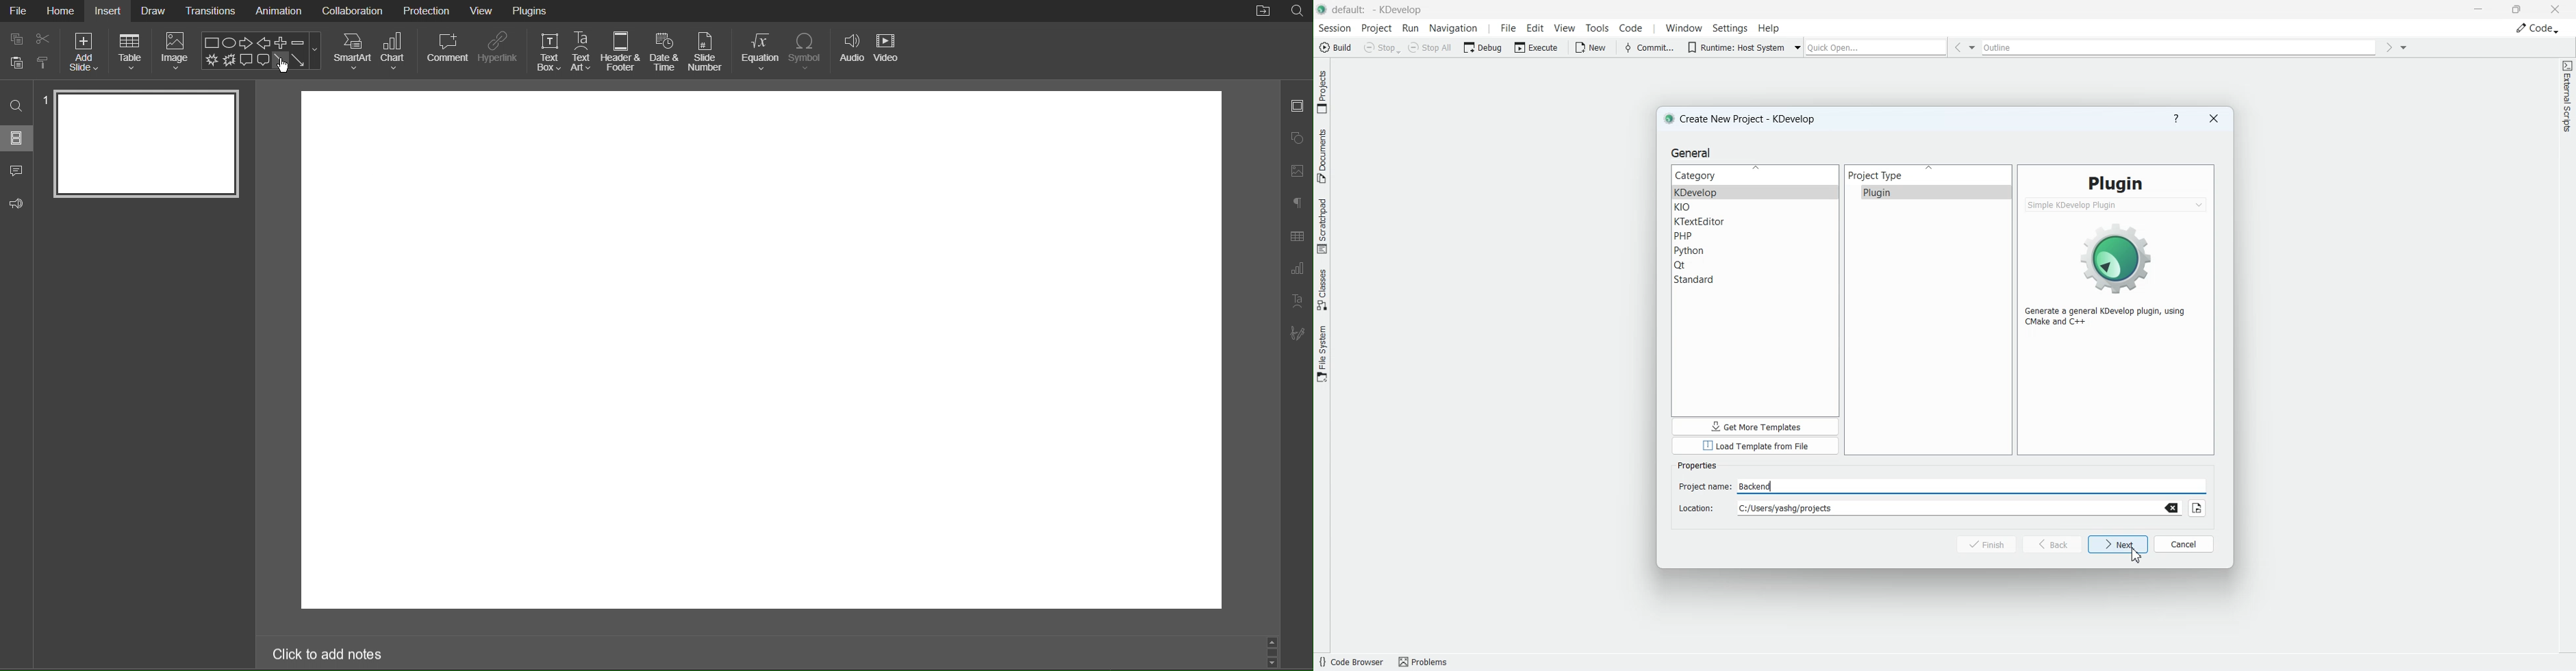 Image resolution: width=2576 pixels, height=672 pixels. I want to click on Graph Settings, so click(1296, 269).